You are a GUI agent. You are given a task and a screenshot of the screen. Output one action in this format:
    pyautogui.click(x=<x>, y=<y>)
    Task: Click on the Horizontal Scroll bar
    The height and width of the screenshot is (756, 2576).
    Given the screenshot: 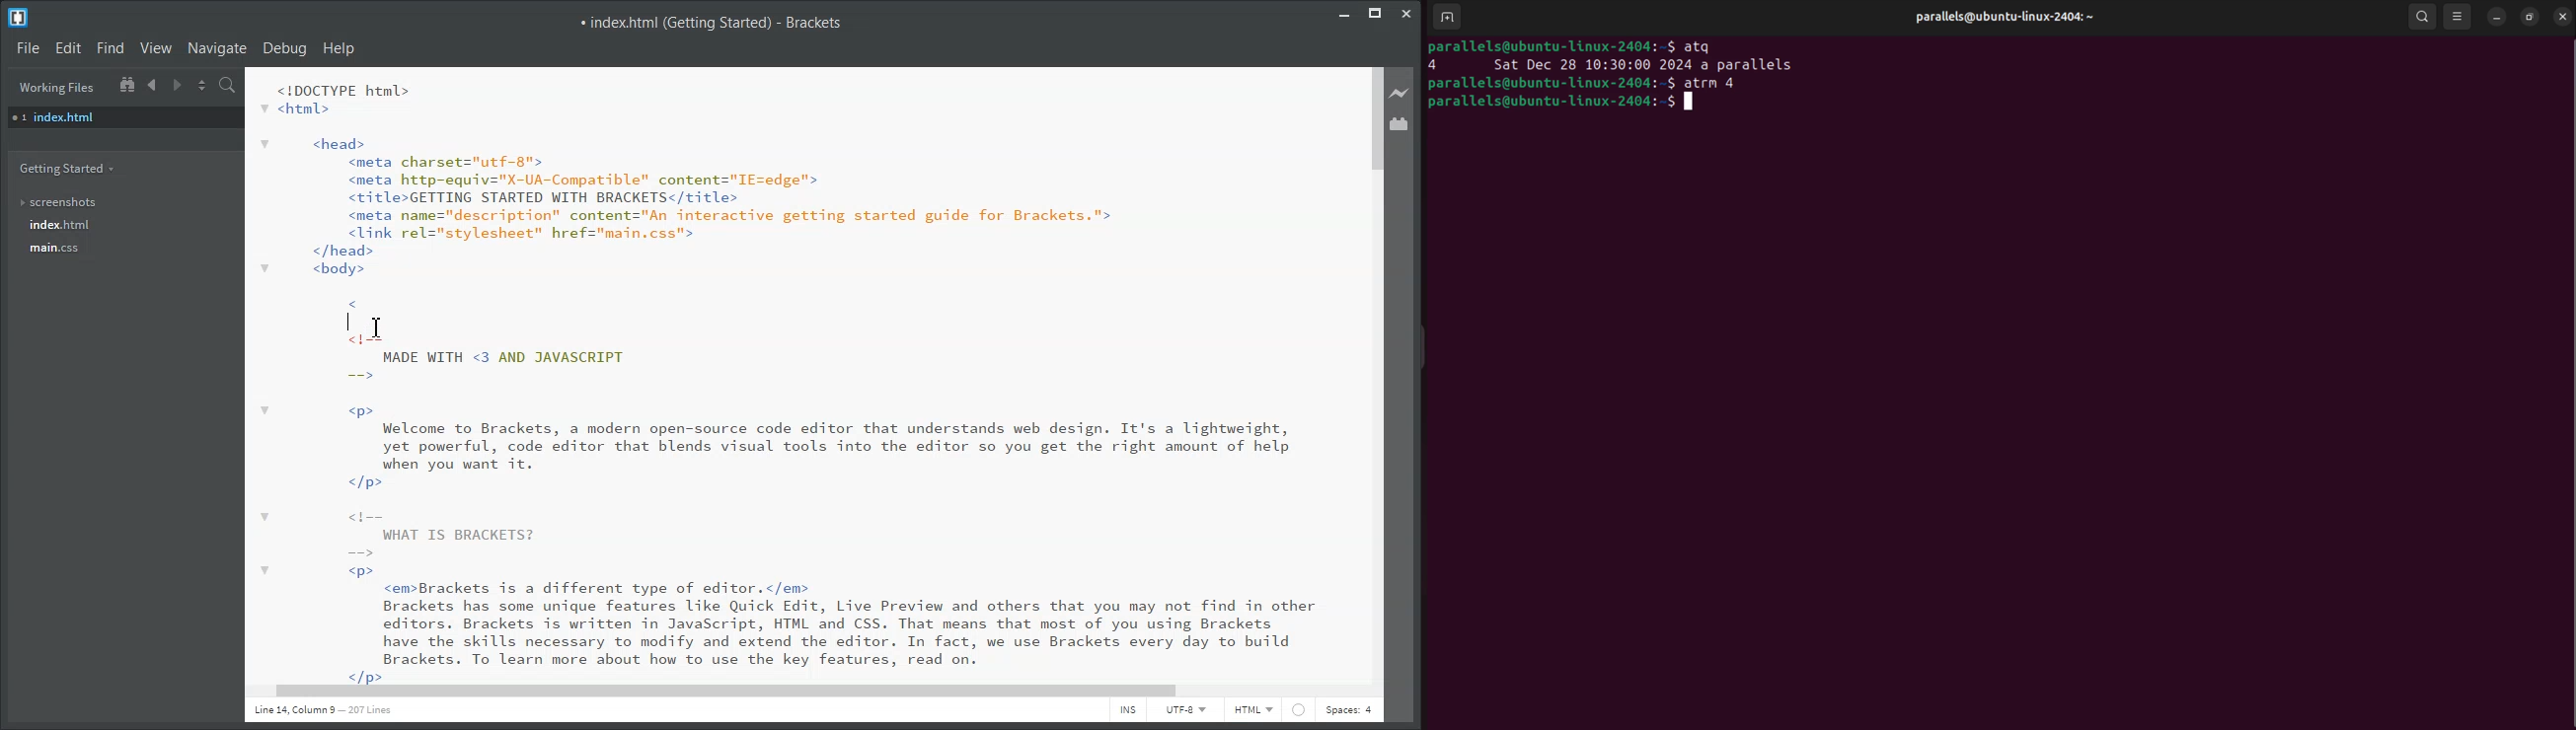 What is the action you would take?
    pyautogui.click(x=802, y=691)
    